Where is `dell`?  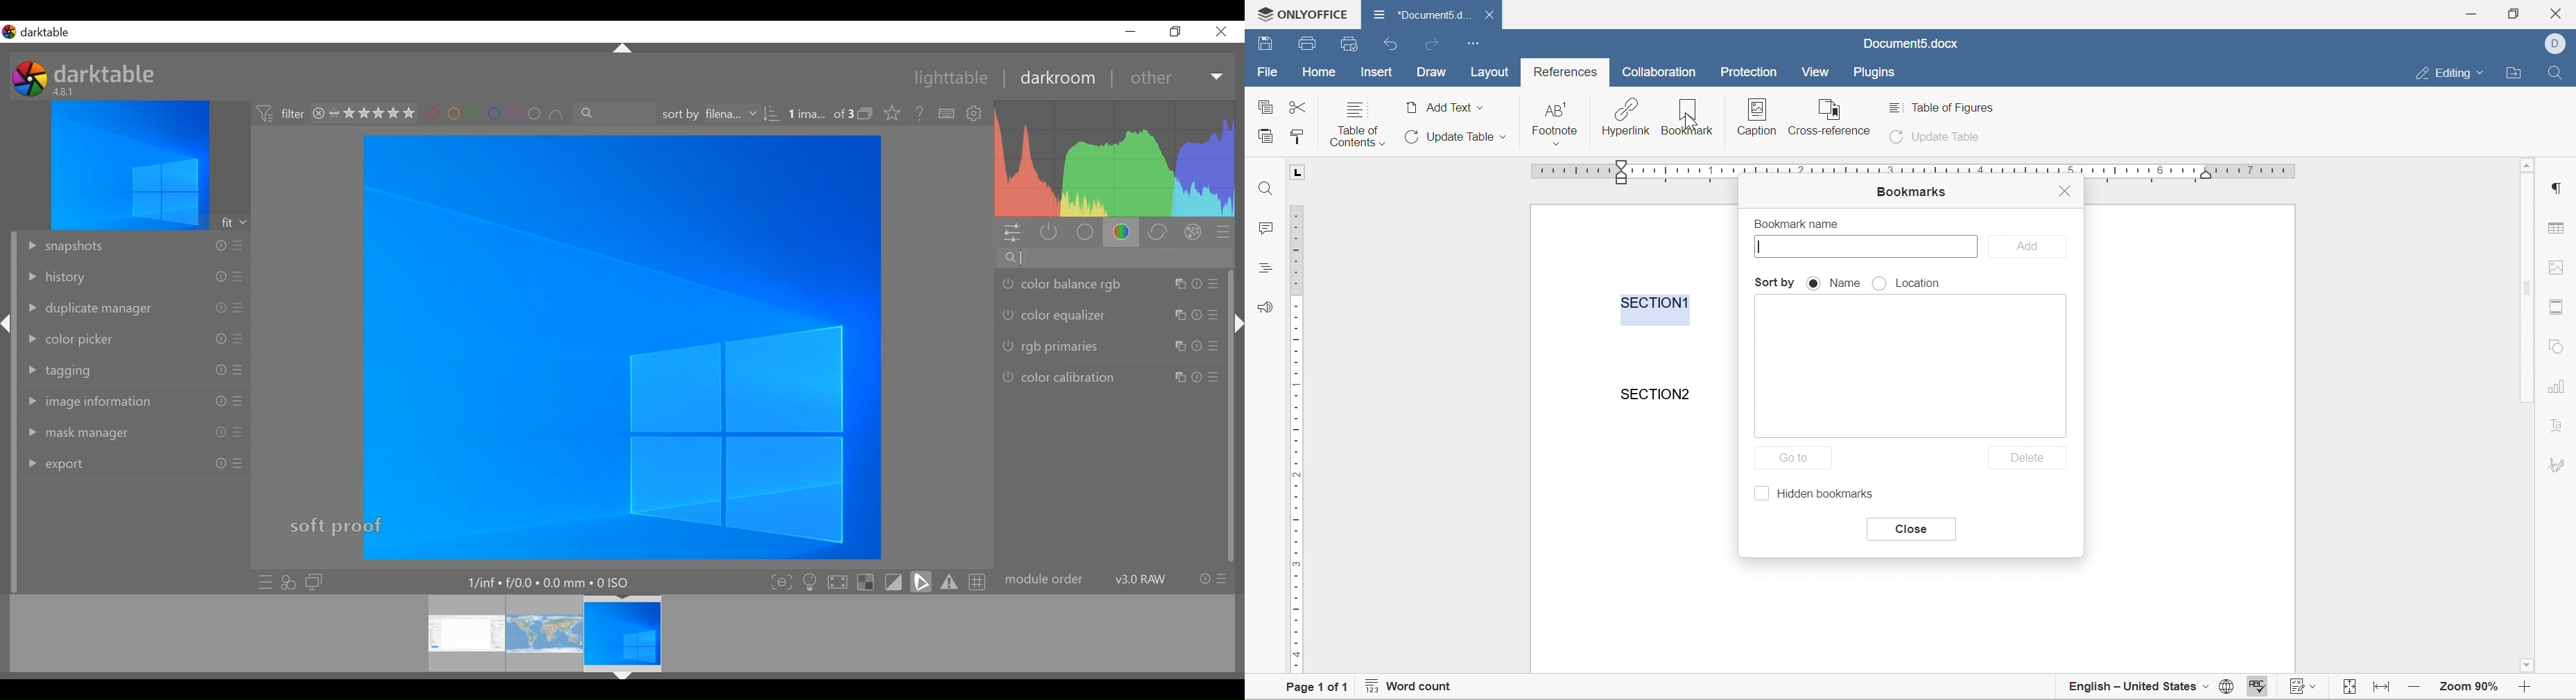 dell is located at coordinates (2559, 42).